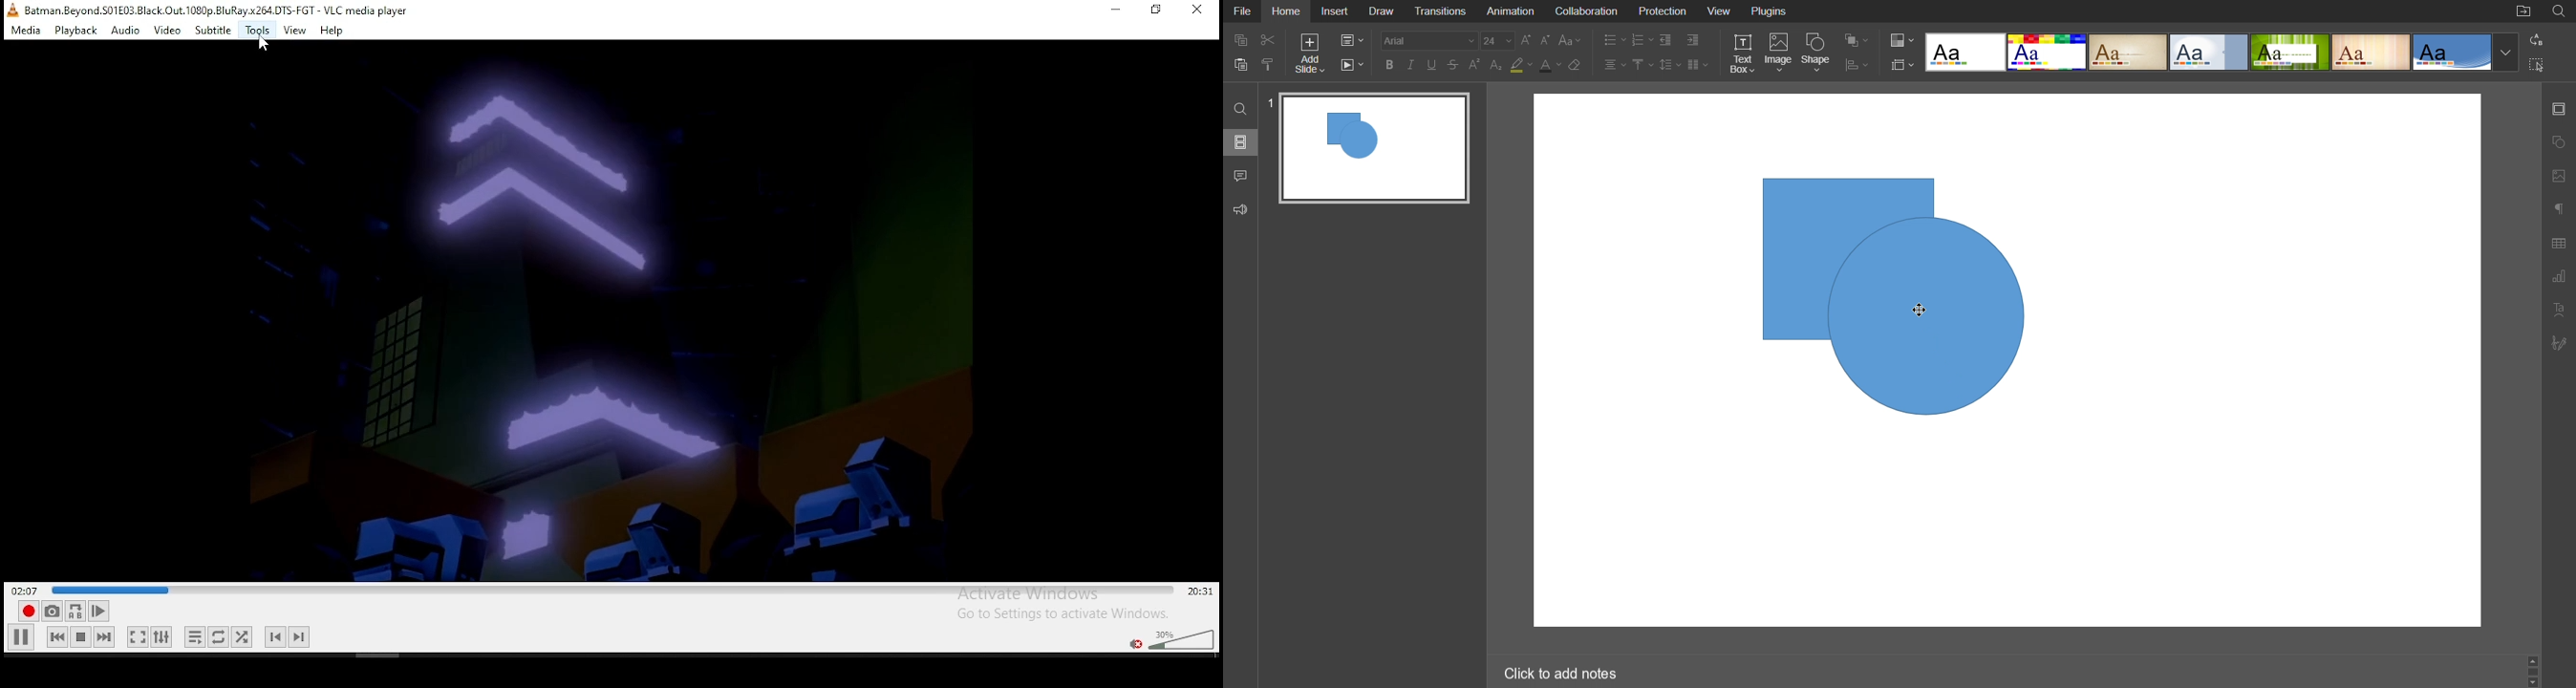 Image resolution: width=2576 pixels, height=700 pixels. Describe the element at coordinates (1693, 40) in the screenshot. I see `Increase Indent` at that location.